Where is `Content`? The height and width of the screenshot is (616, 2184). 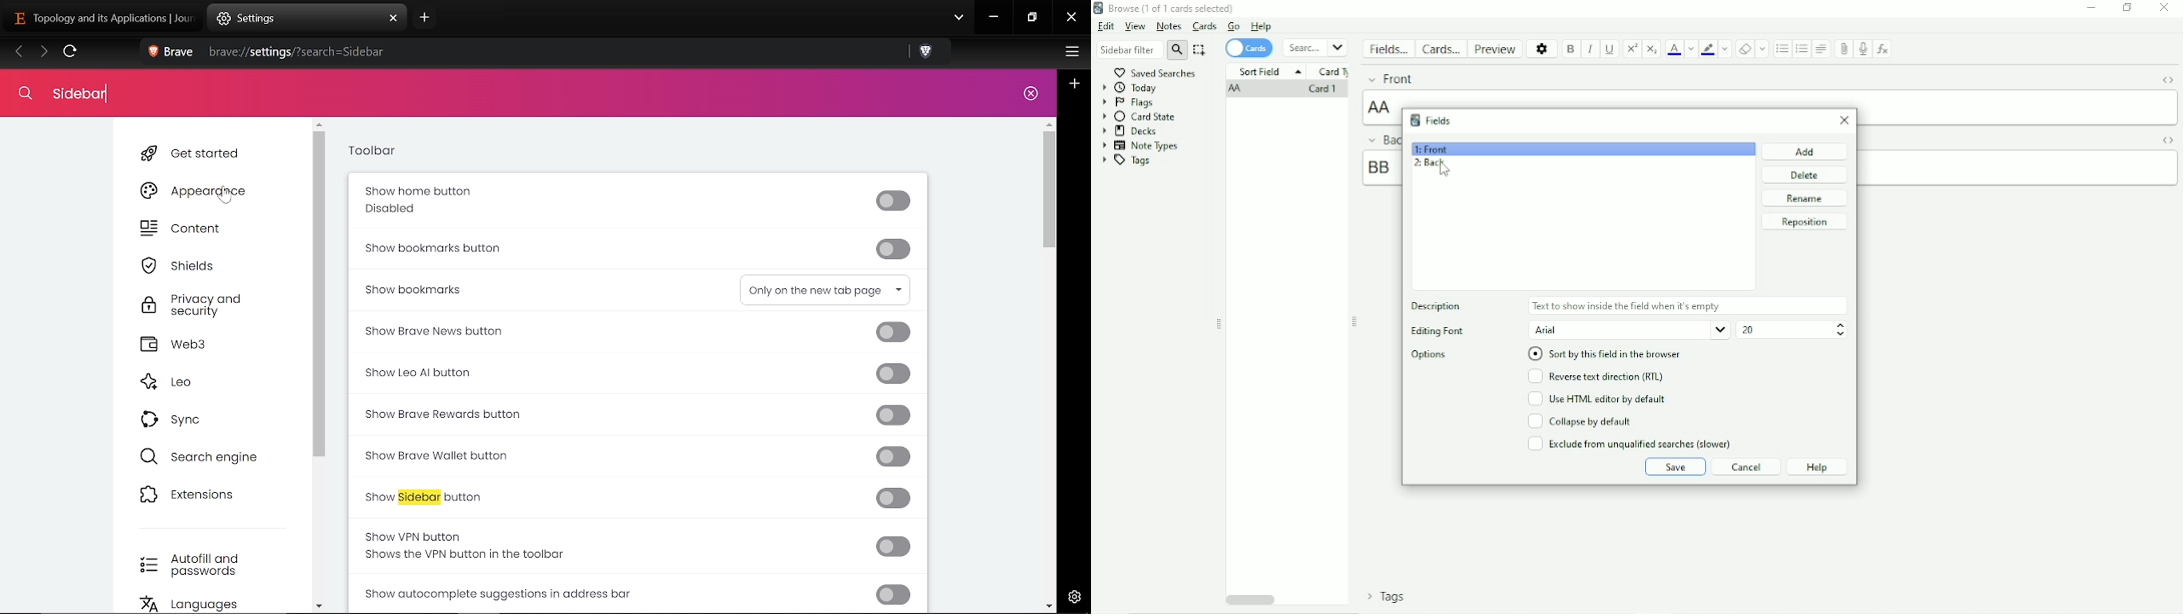 Content is located at coordinates (194, 230).